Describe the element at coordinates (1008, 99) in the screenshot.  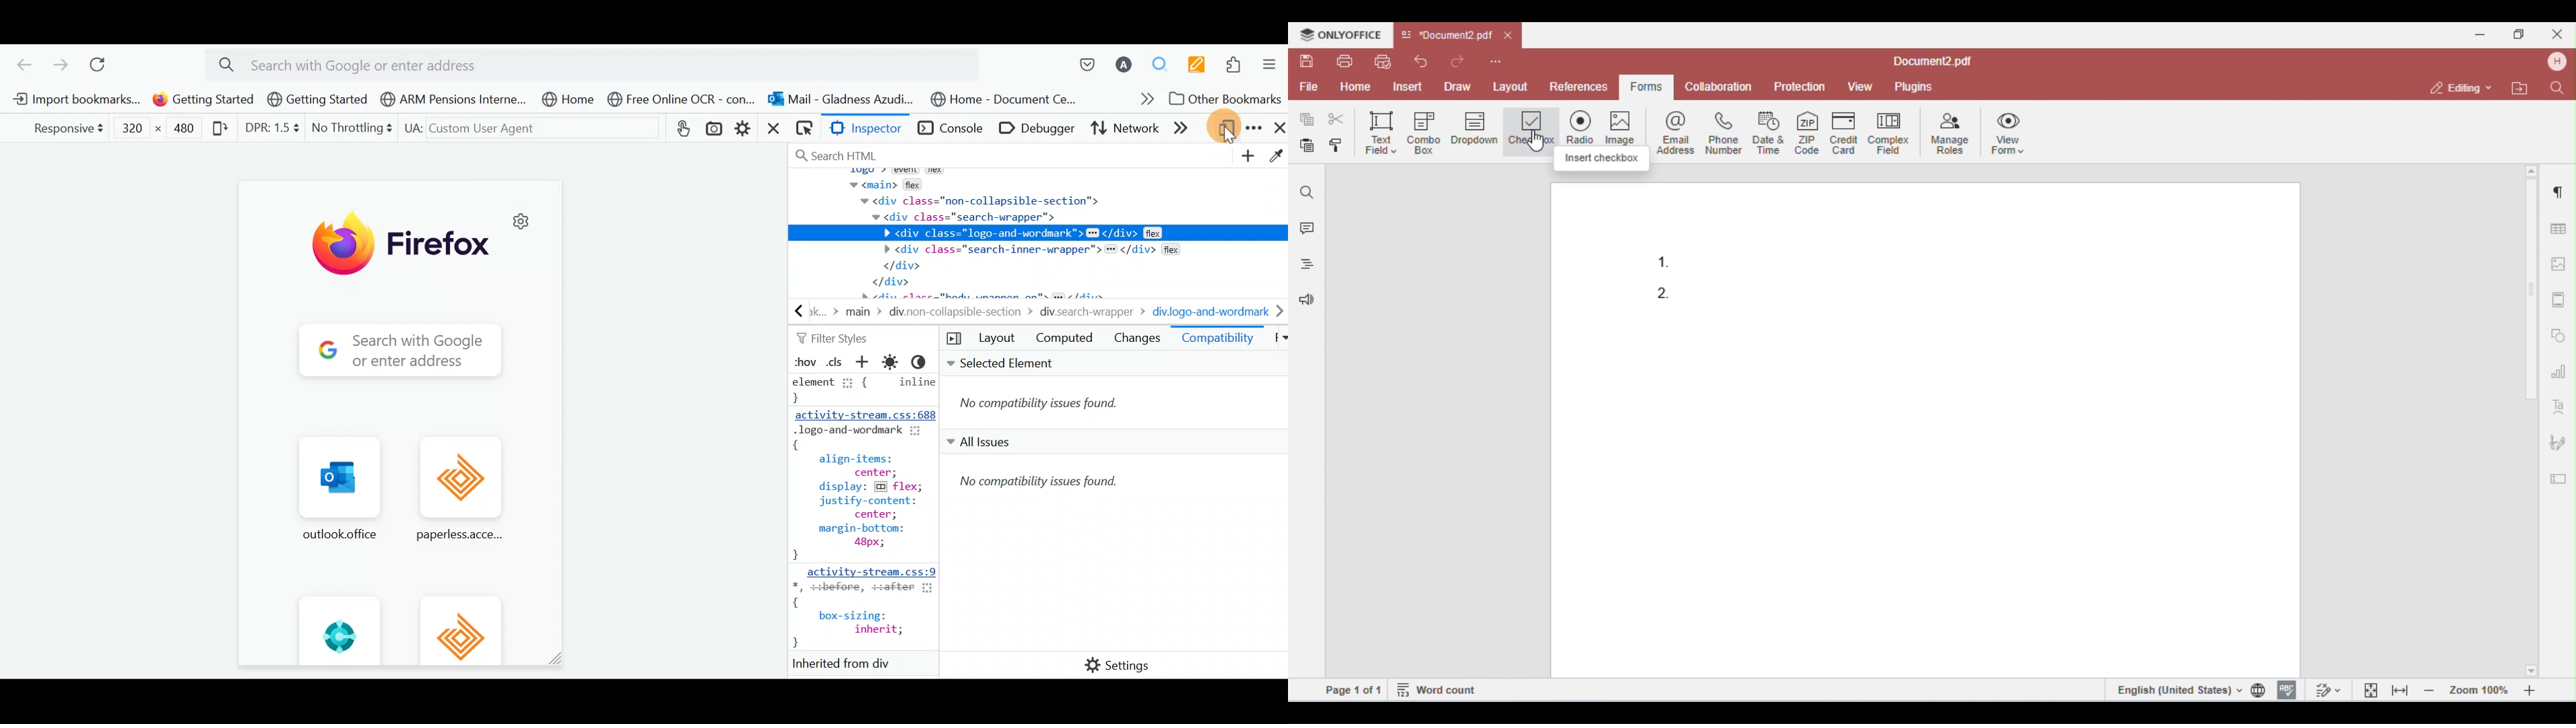
I see `Bookmark 8` at that location.